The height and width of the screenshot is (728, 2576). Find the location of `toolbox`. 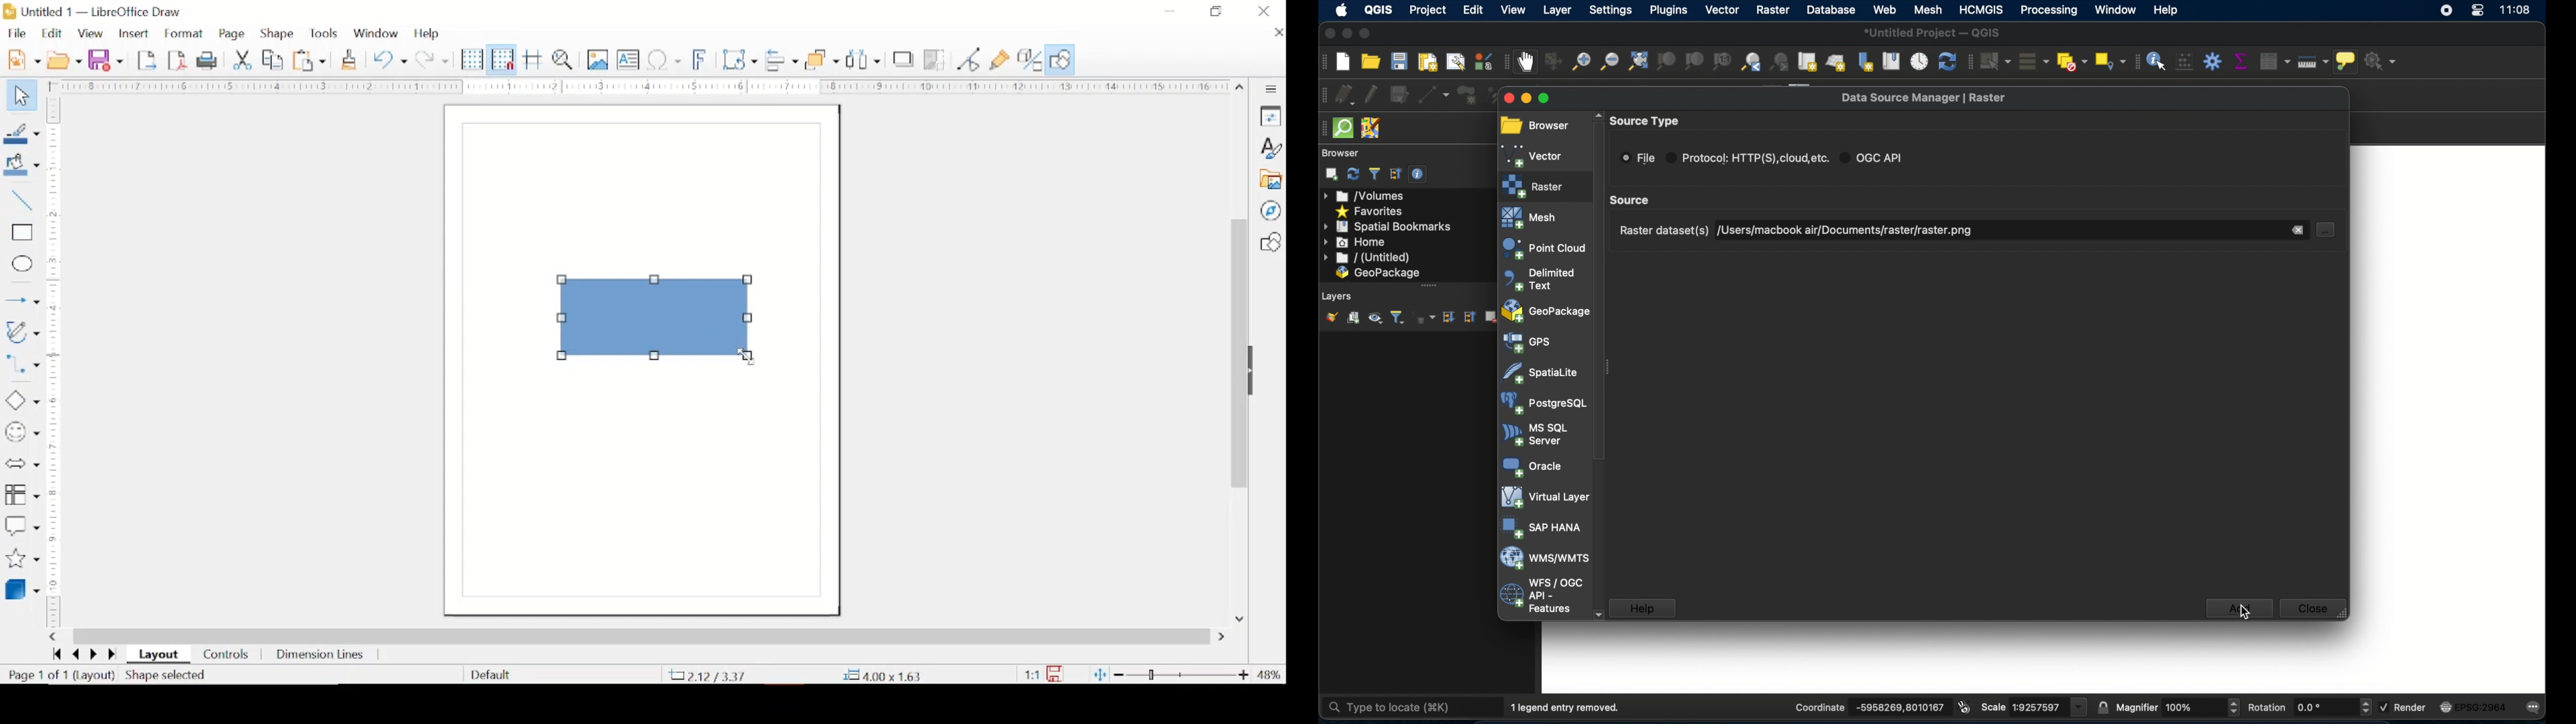

toolbox is located at coordinates (2213, 61).